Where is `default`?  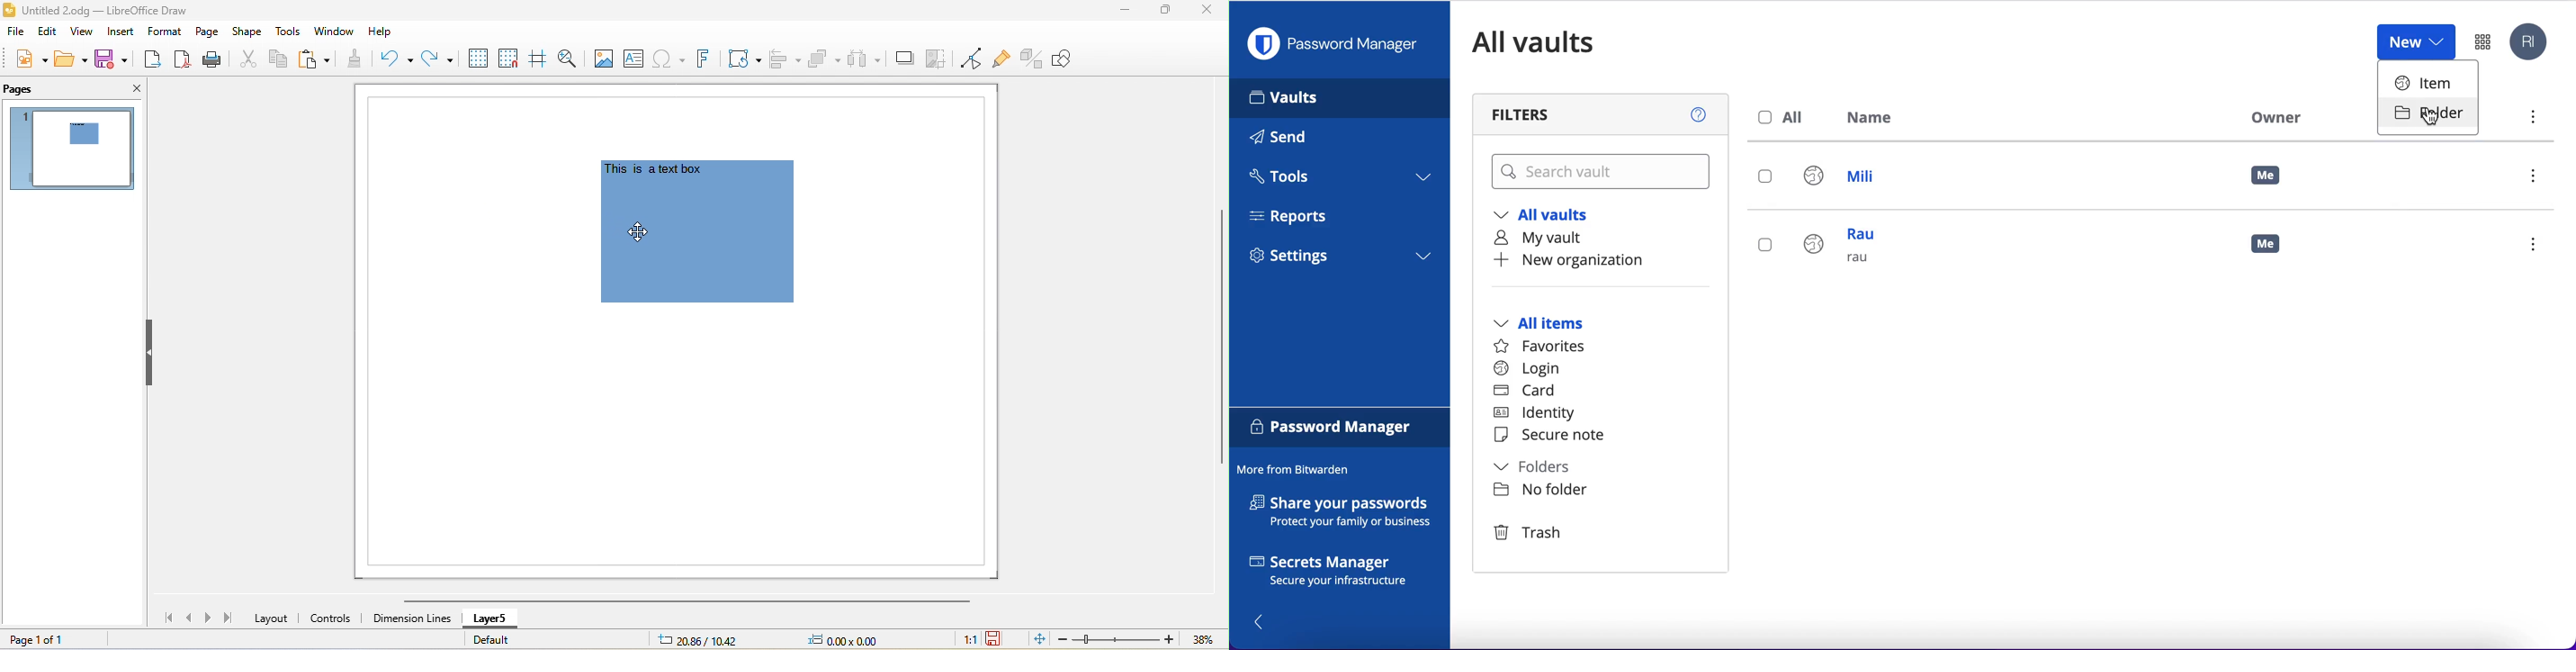
default is located at coordinates (489, 640).